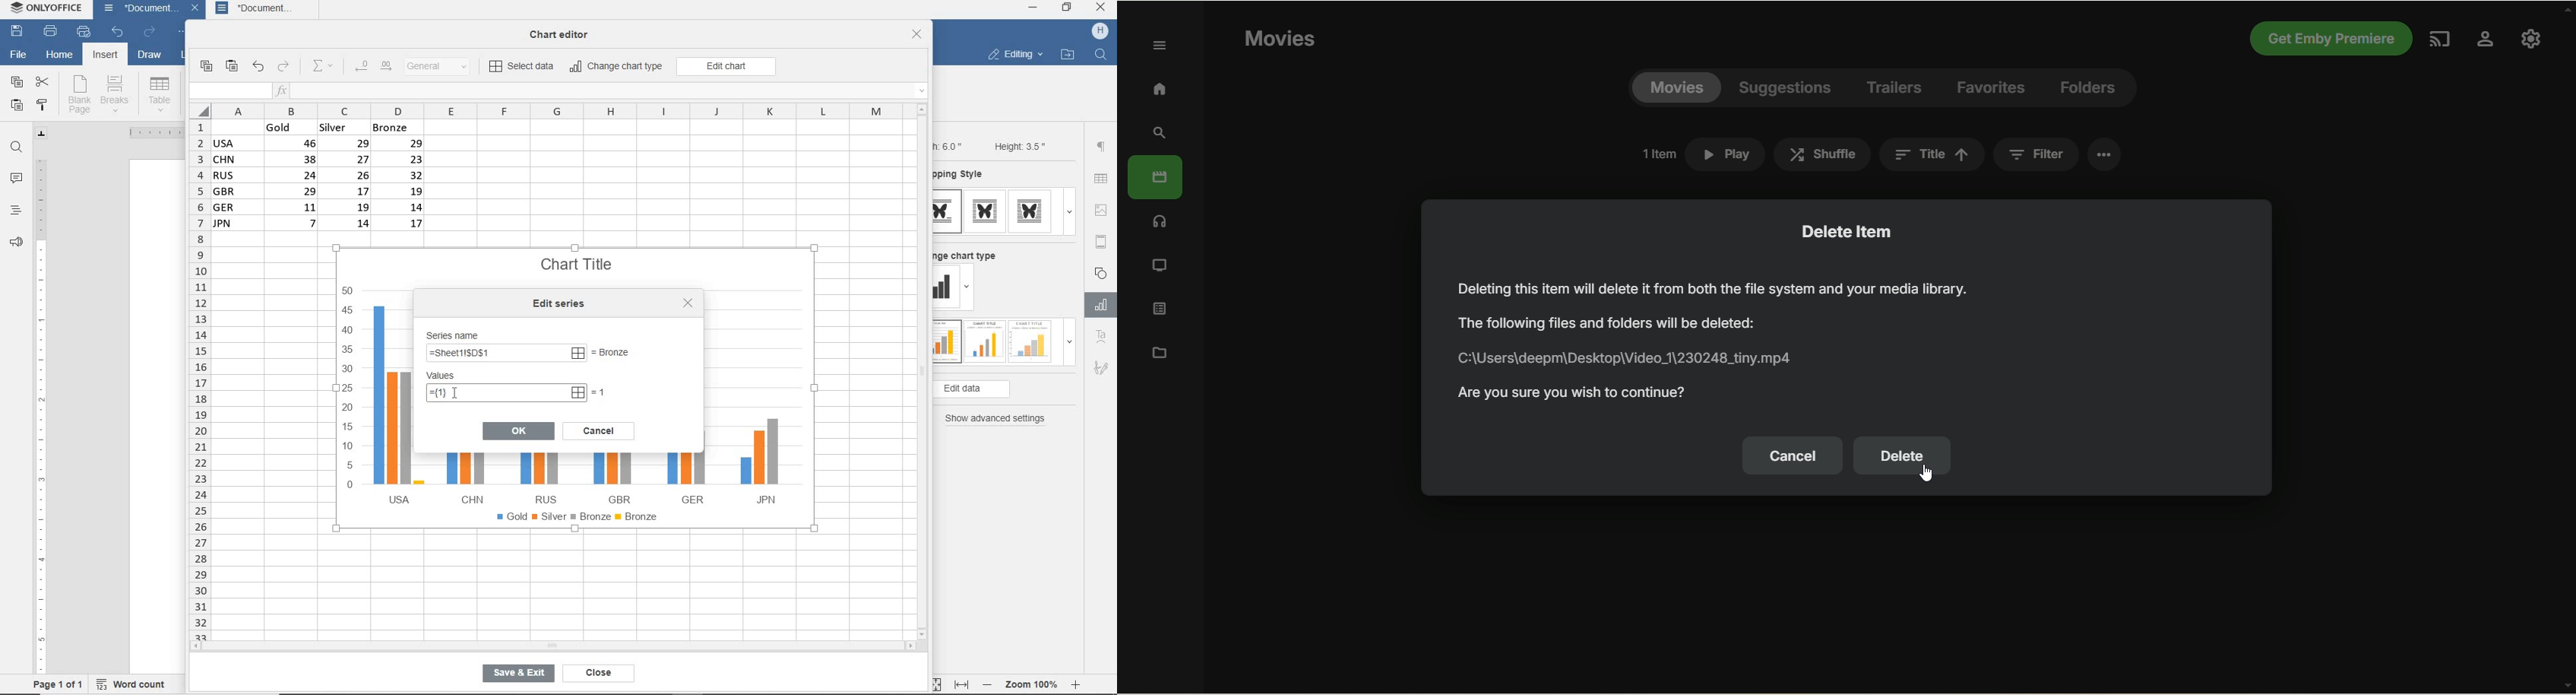  What do you see at coordinates (989, 684) in the screenshot?
I see `zoom out` at bounding box center [989, 684].